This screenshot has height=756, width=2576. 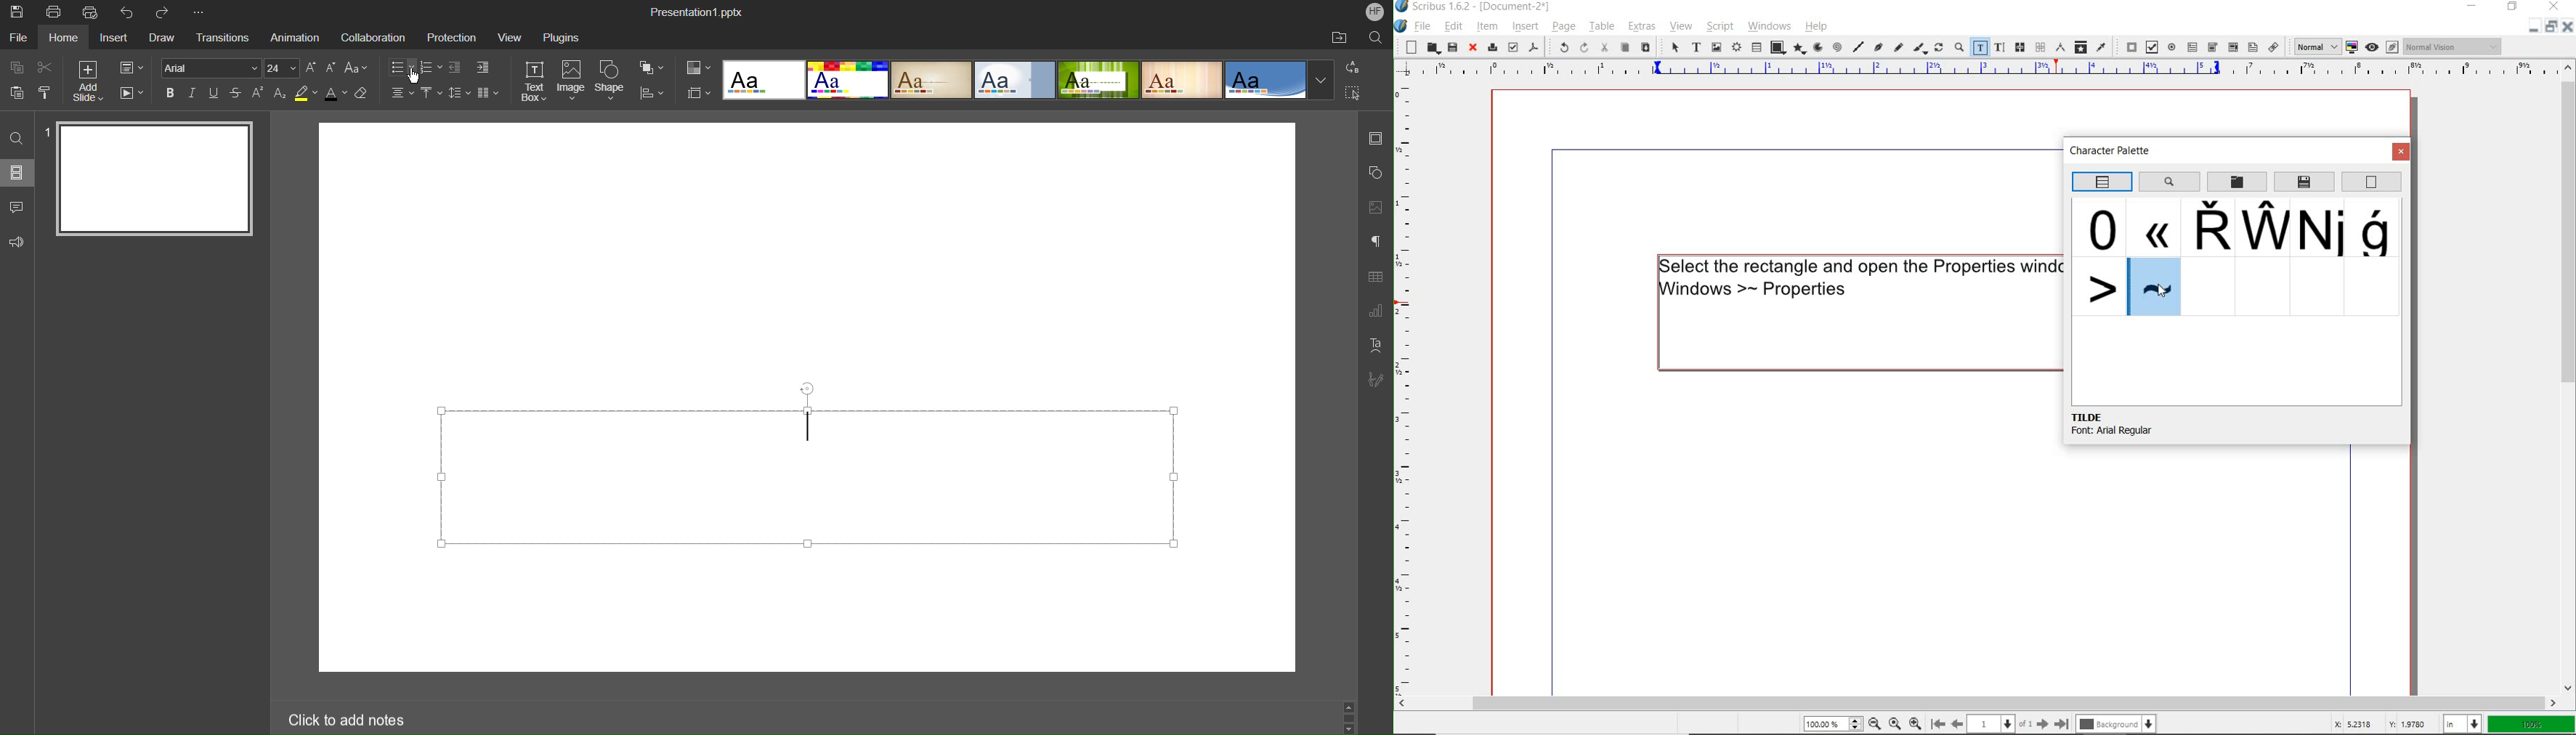 I want to click on edit, so click(x=1454, y=26).